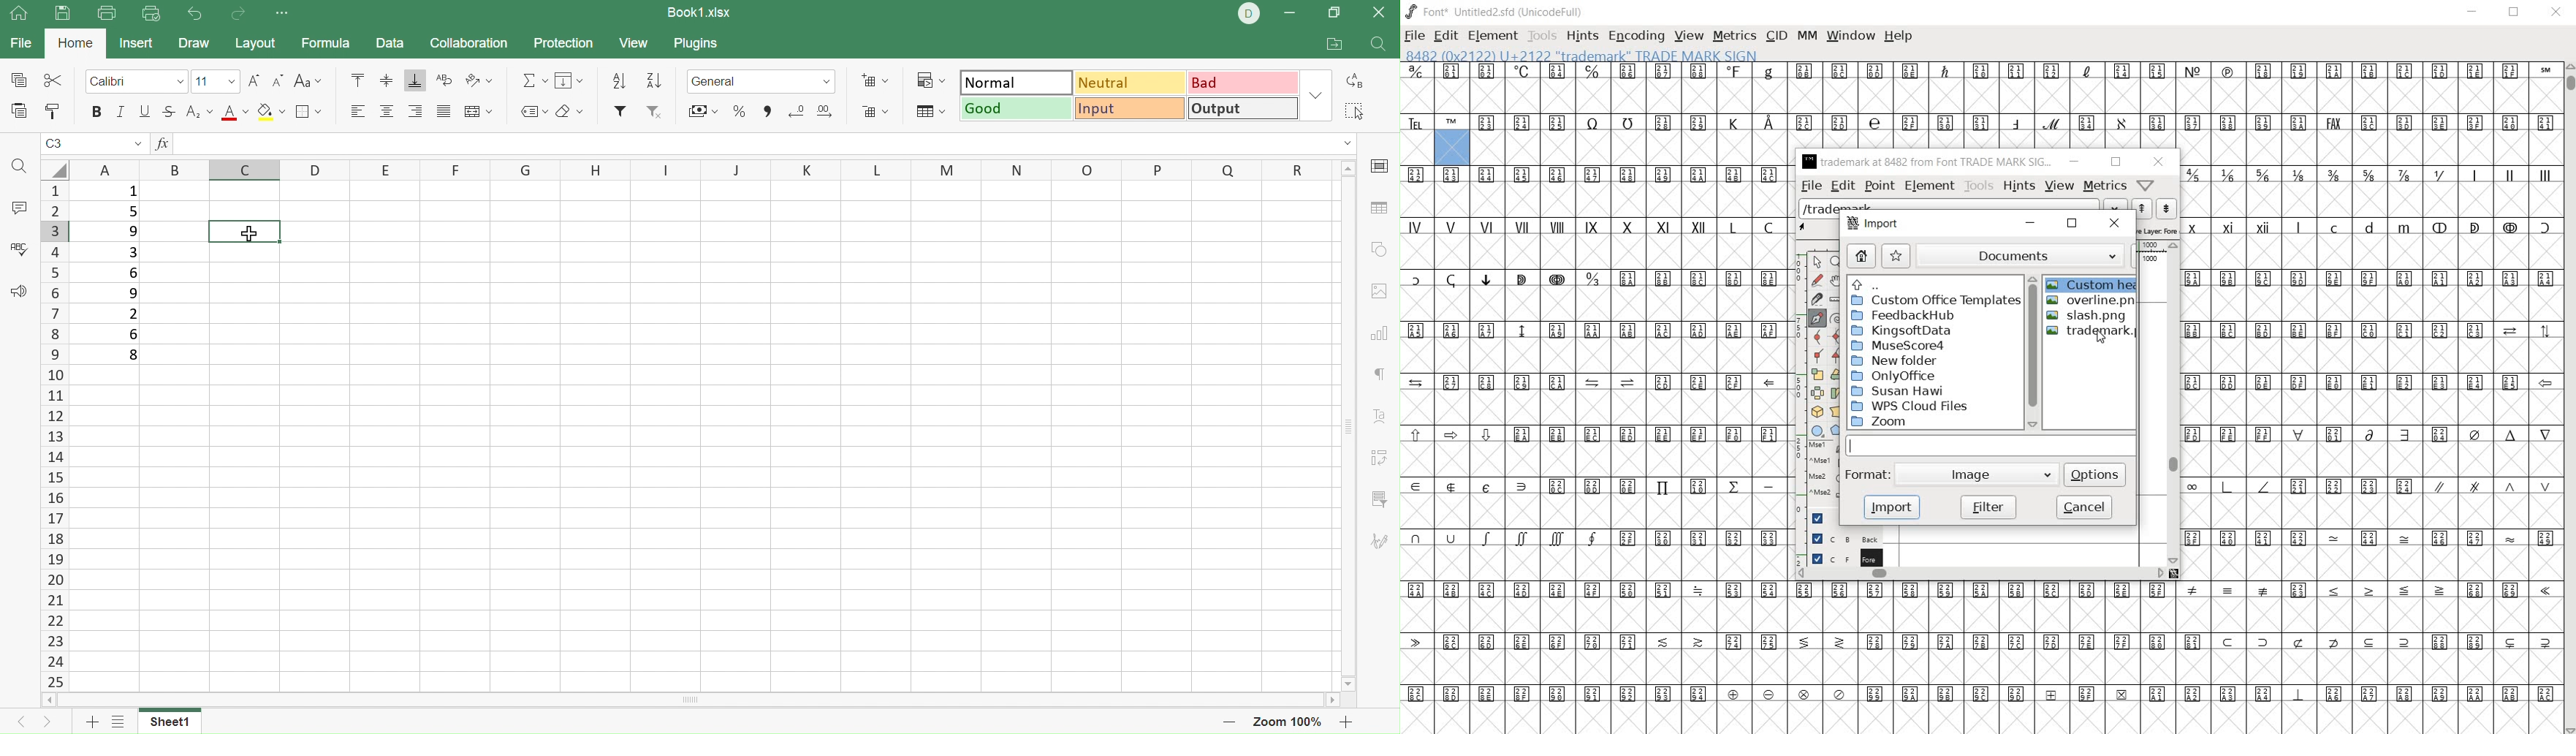  Describe the element at coordinates (1384, 458) in the screenshot. I see `Pivot table settings` at that location.